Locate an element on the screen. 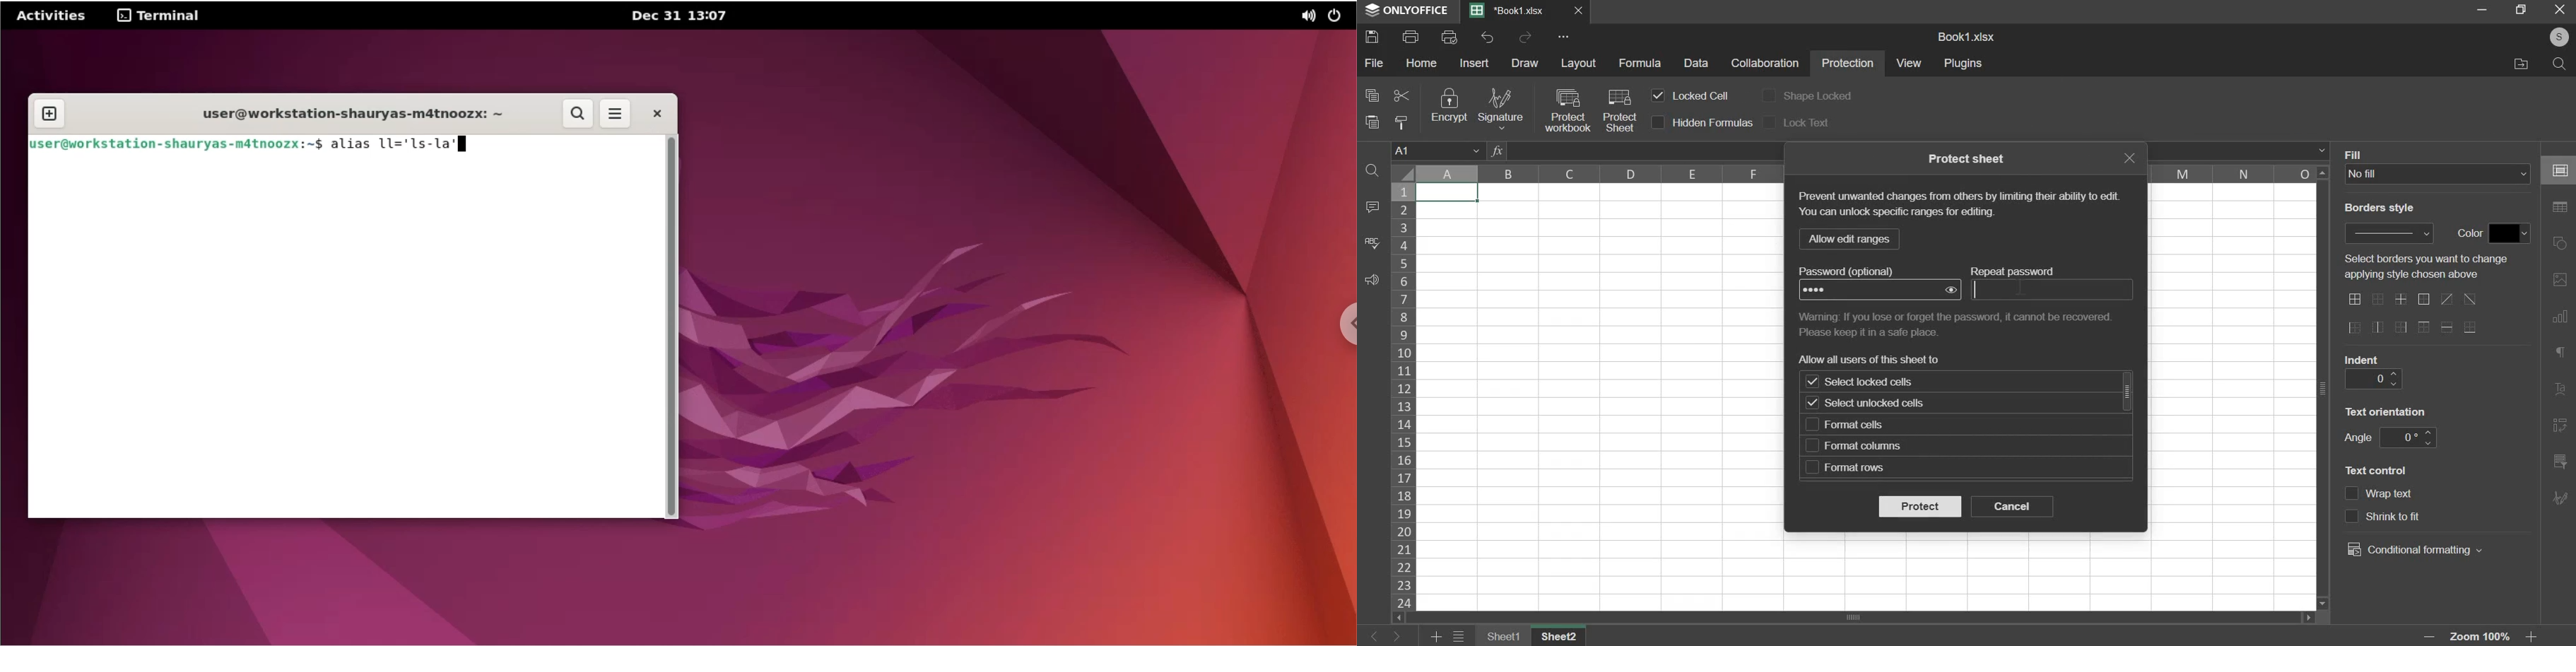  file is located at coordinates (1374, 64).